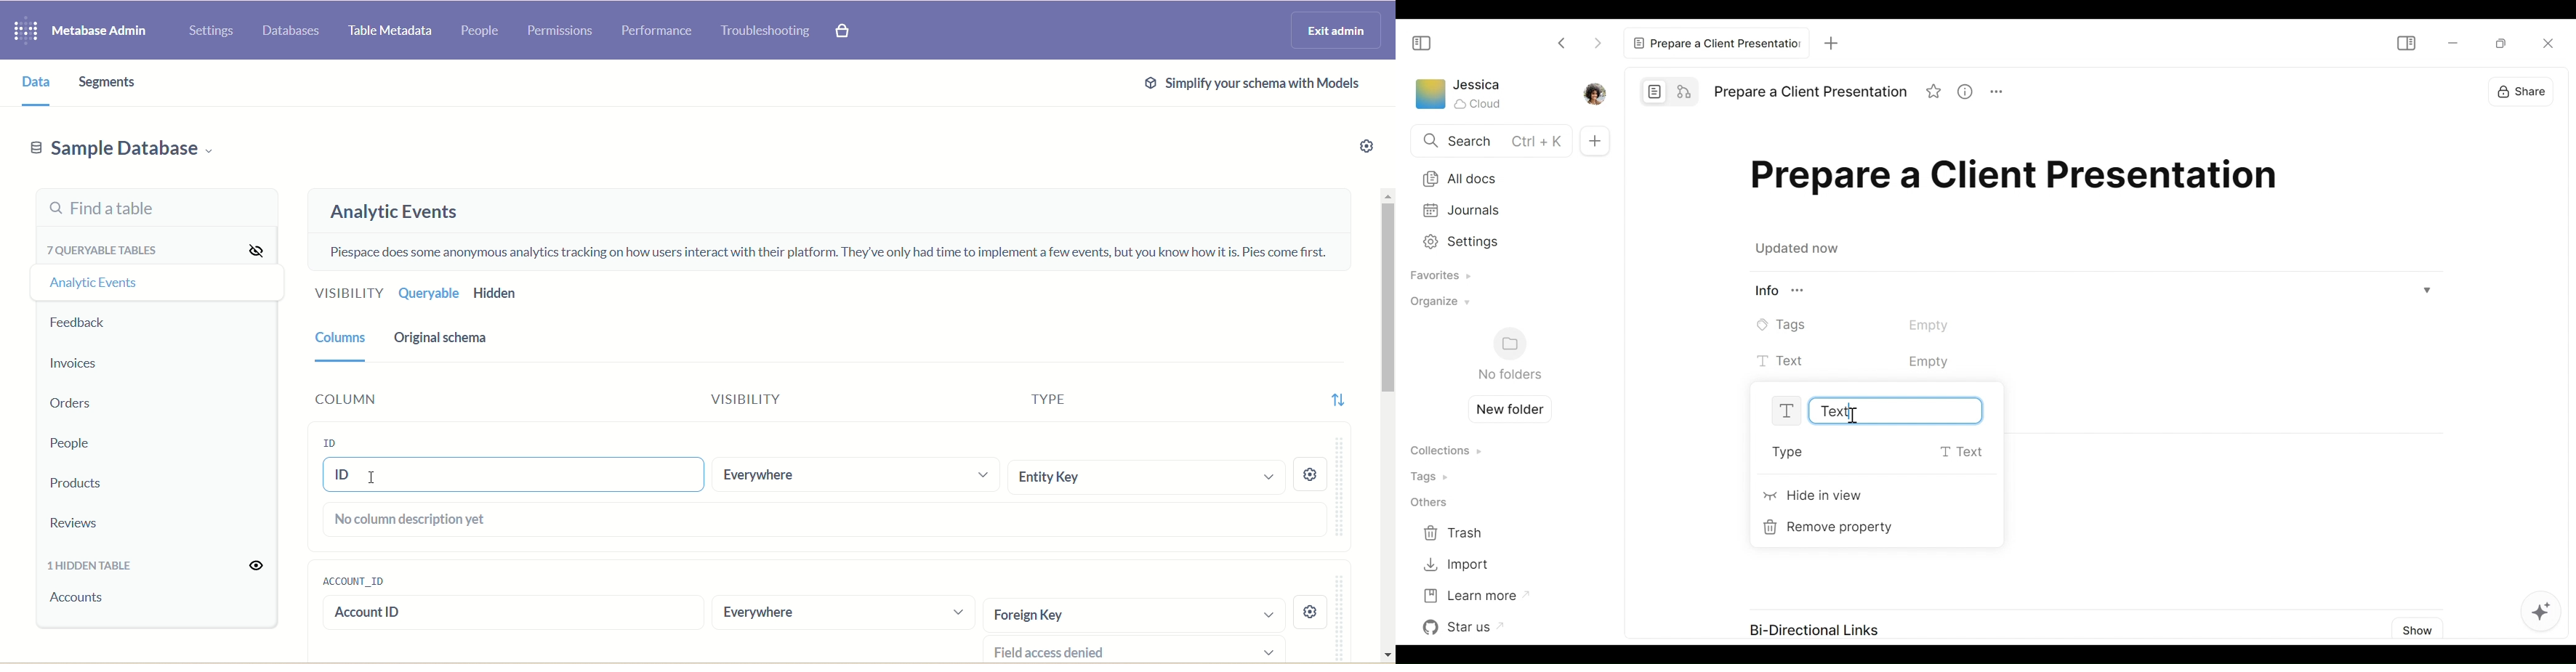  Describe the element at coordinates (1312, 614) in the screenshot. I see `settings` at that location.